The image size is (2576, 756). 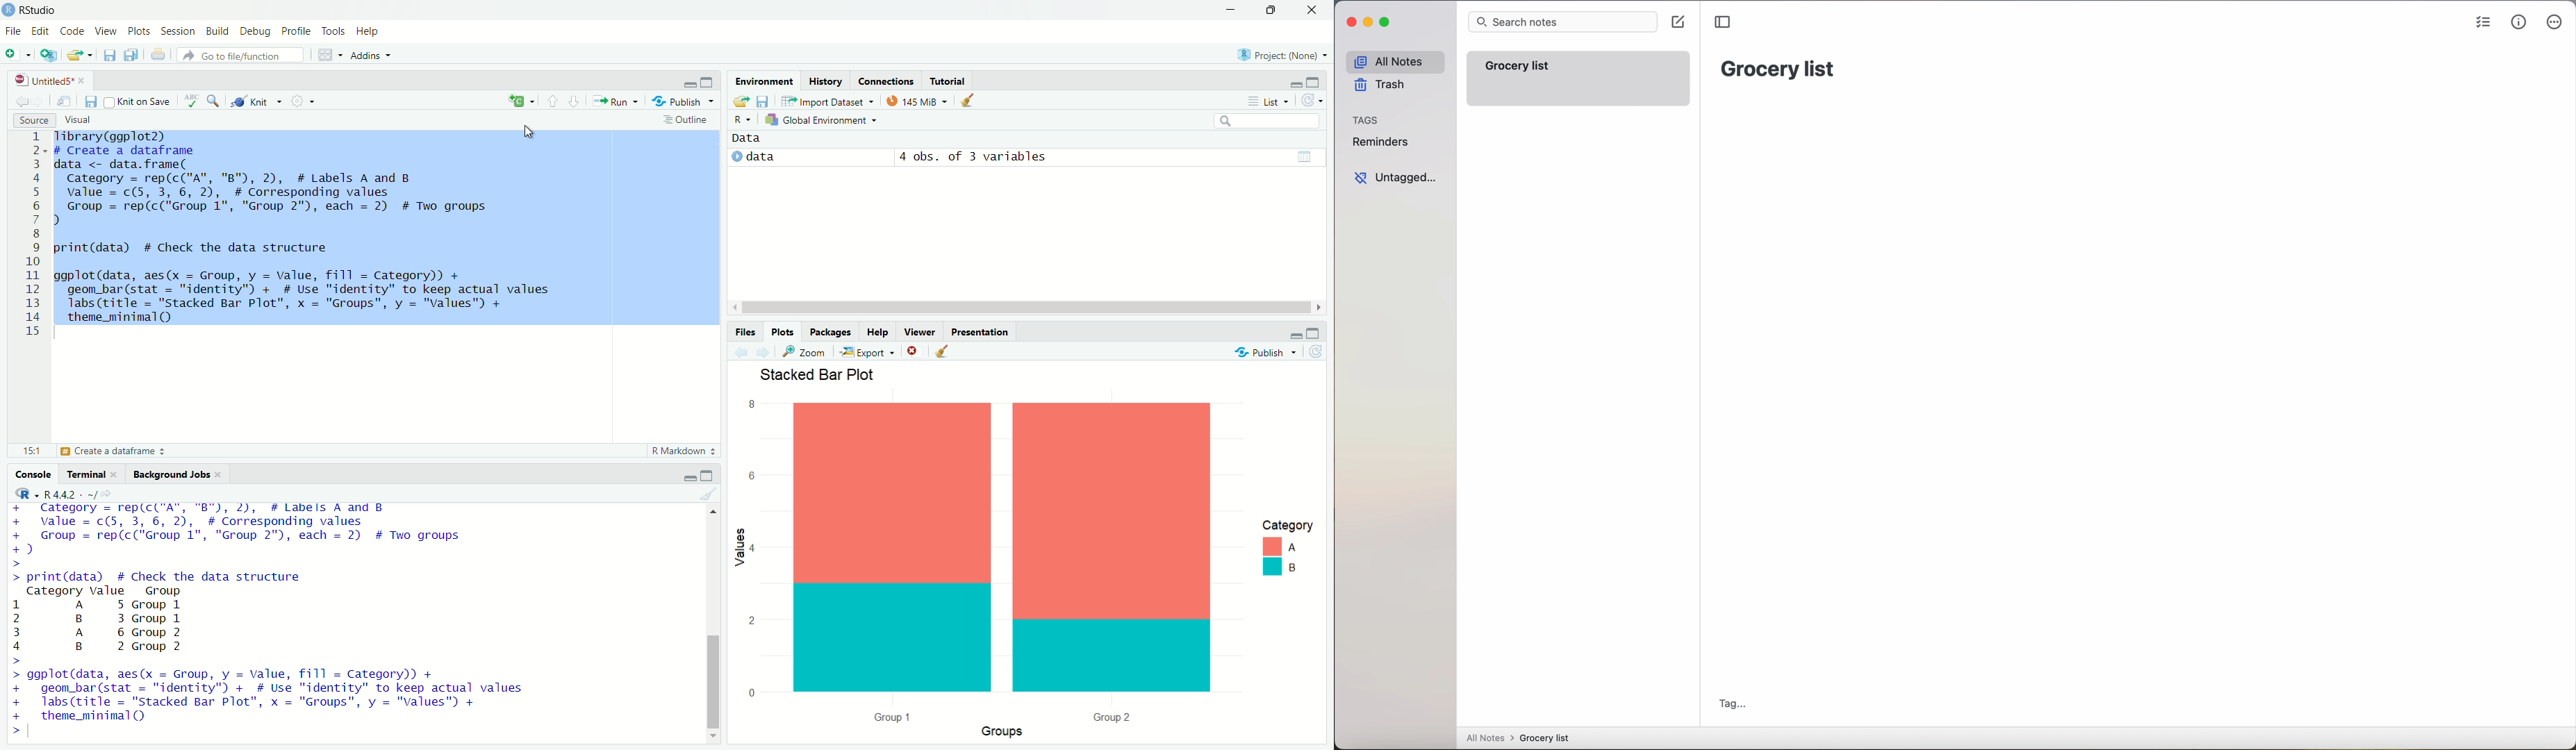 I want to click on Cursor, so click(x=525, y=129).